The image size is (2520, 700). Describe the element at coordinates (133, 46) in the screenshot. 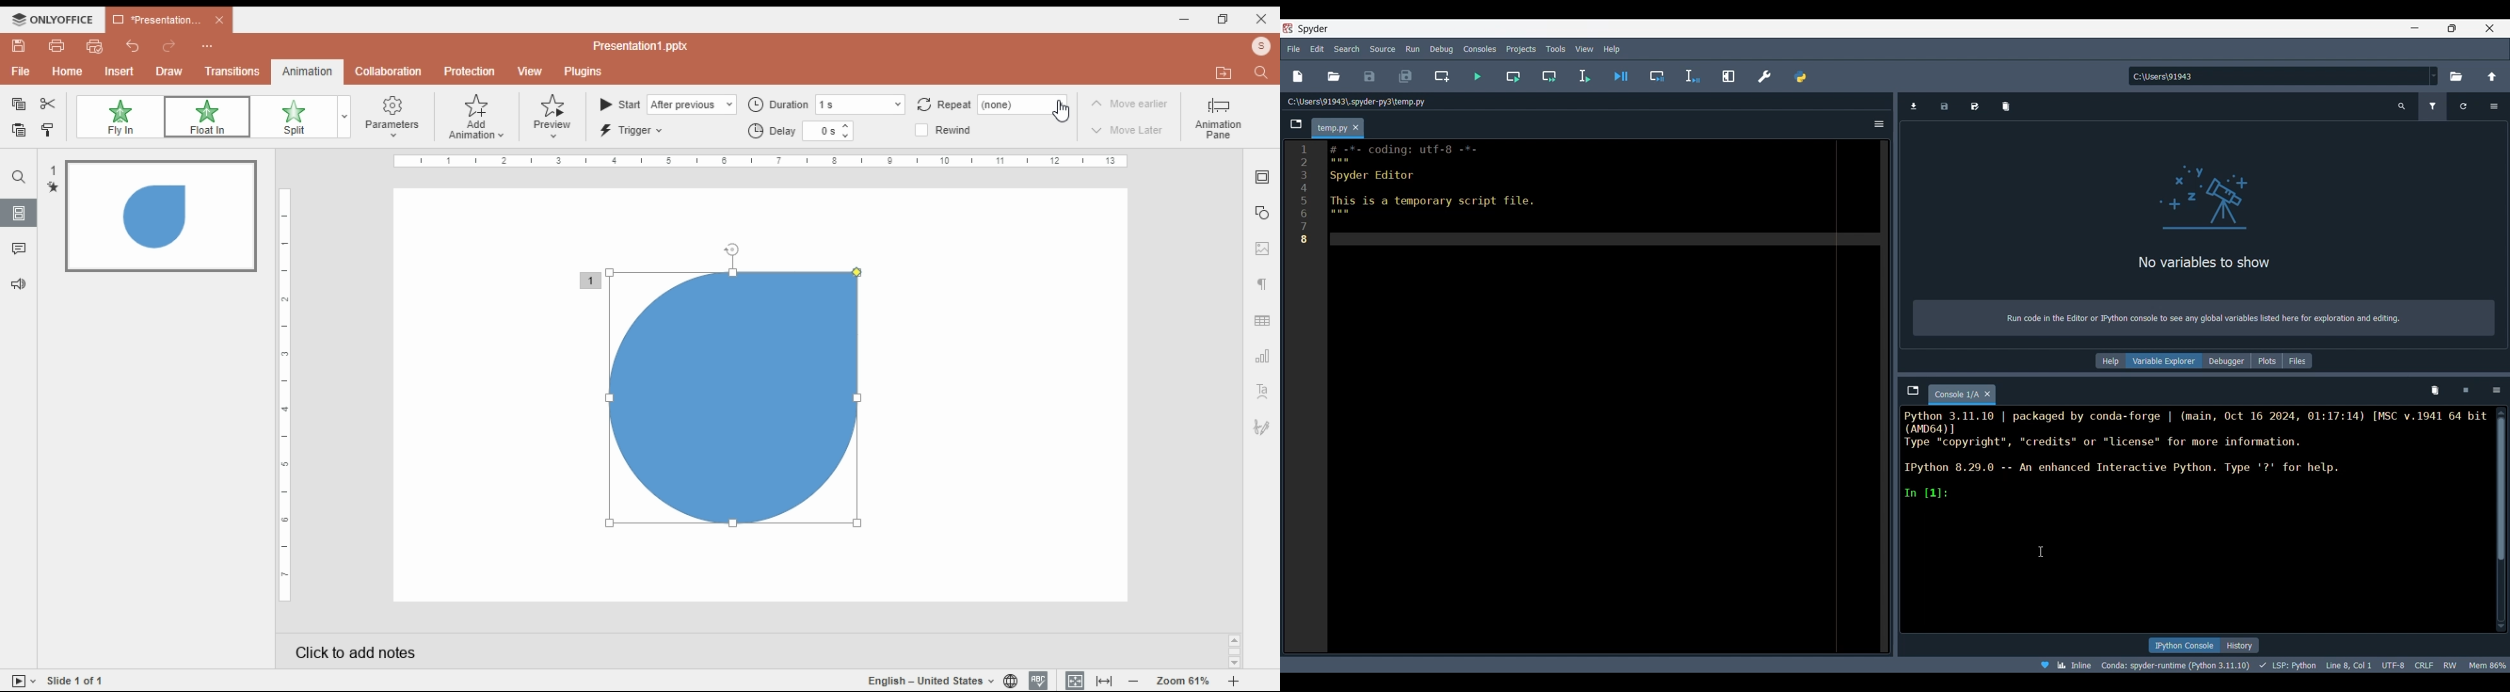

I see `undo` at that location.